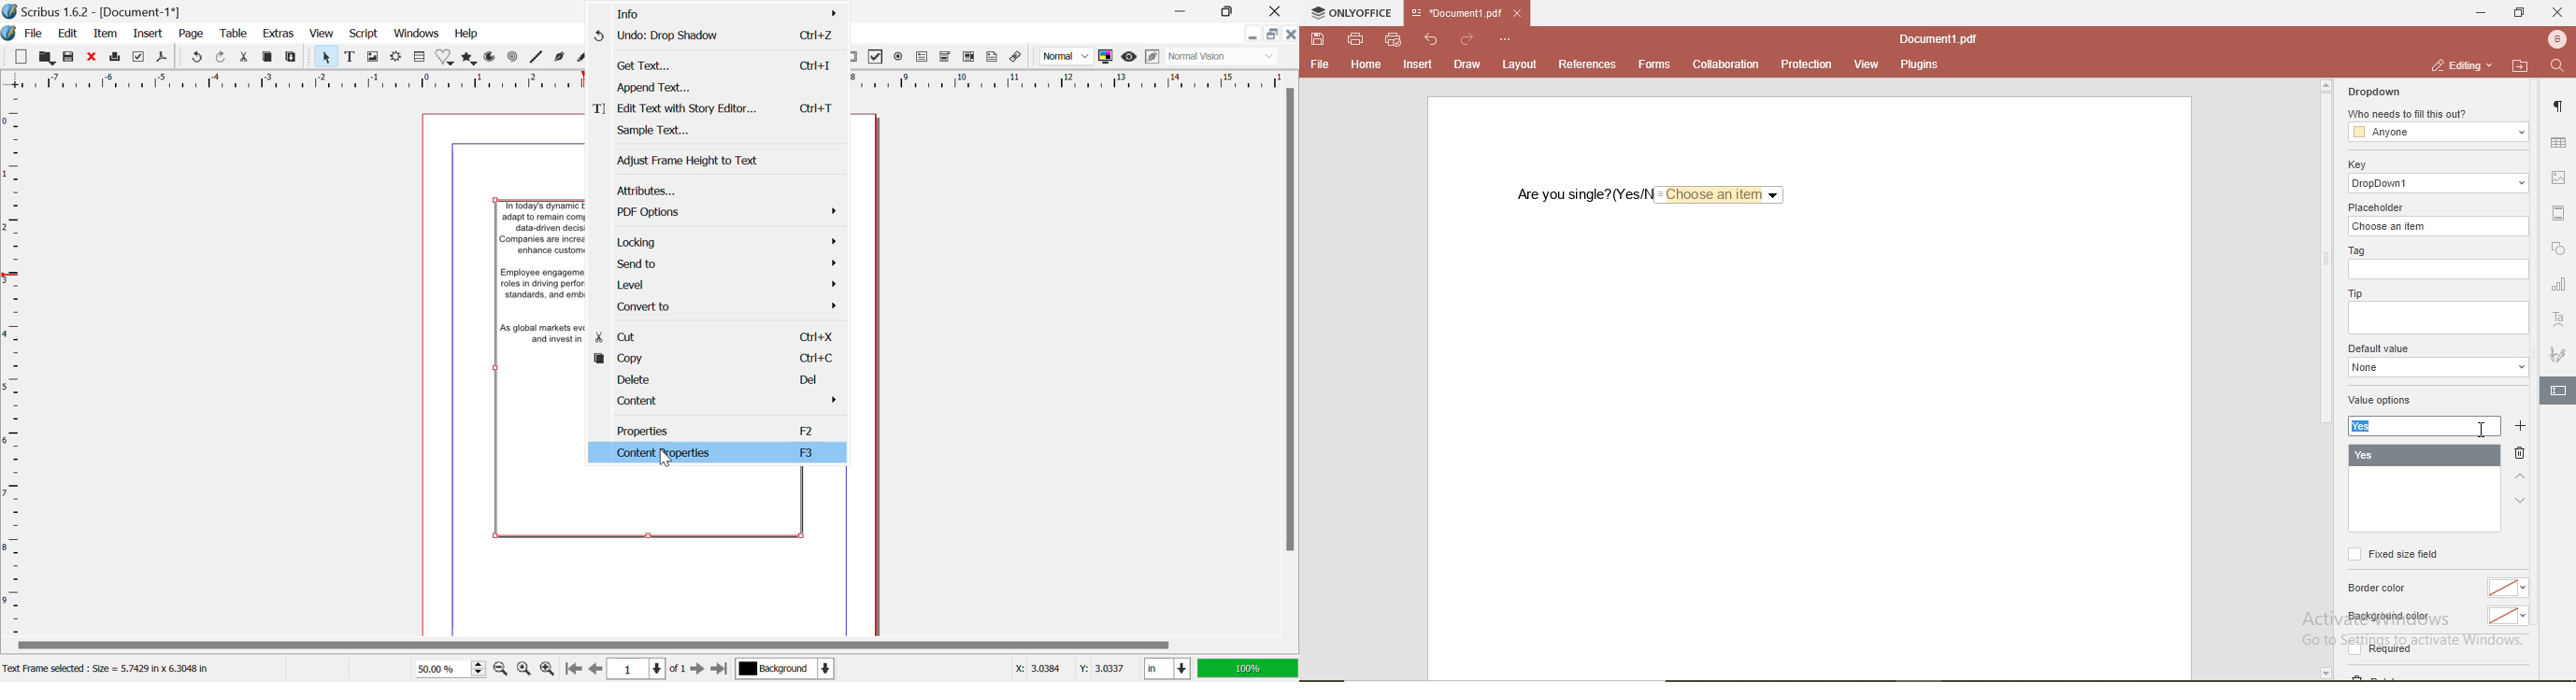 The height and width of the screenshot is (700, 2576). Describe the element at coordinates (141, 57) in the screenshot. I see `Preflight Verifier` at that location.